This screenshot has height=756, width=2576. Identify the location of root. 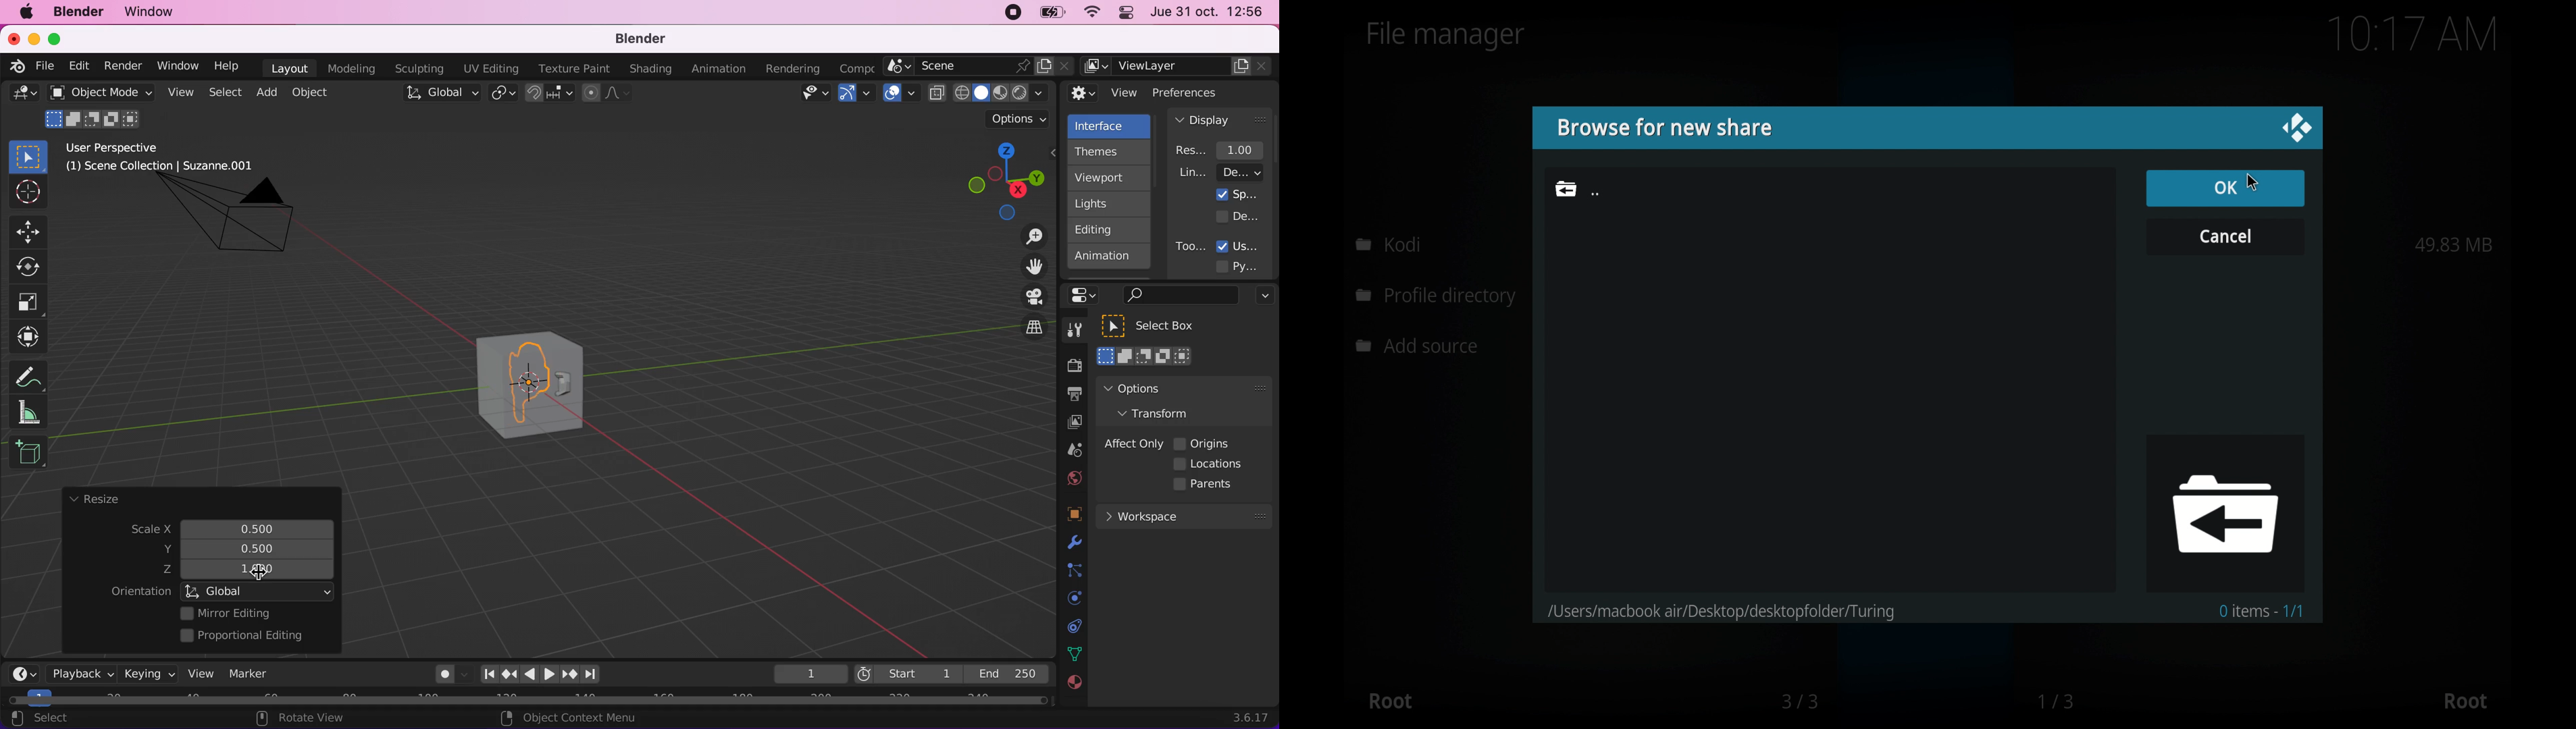
(2465, 701).